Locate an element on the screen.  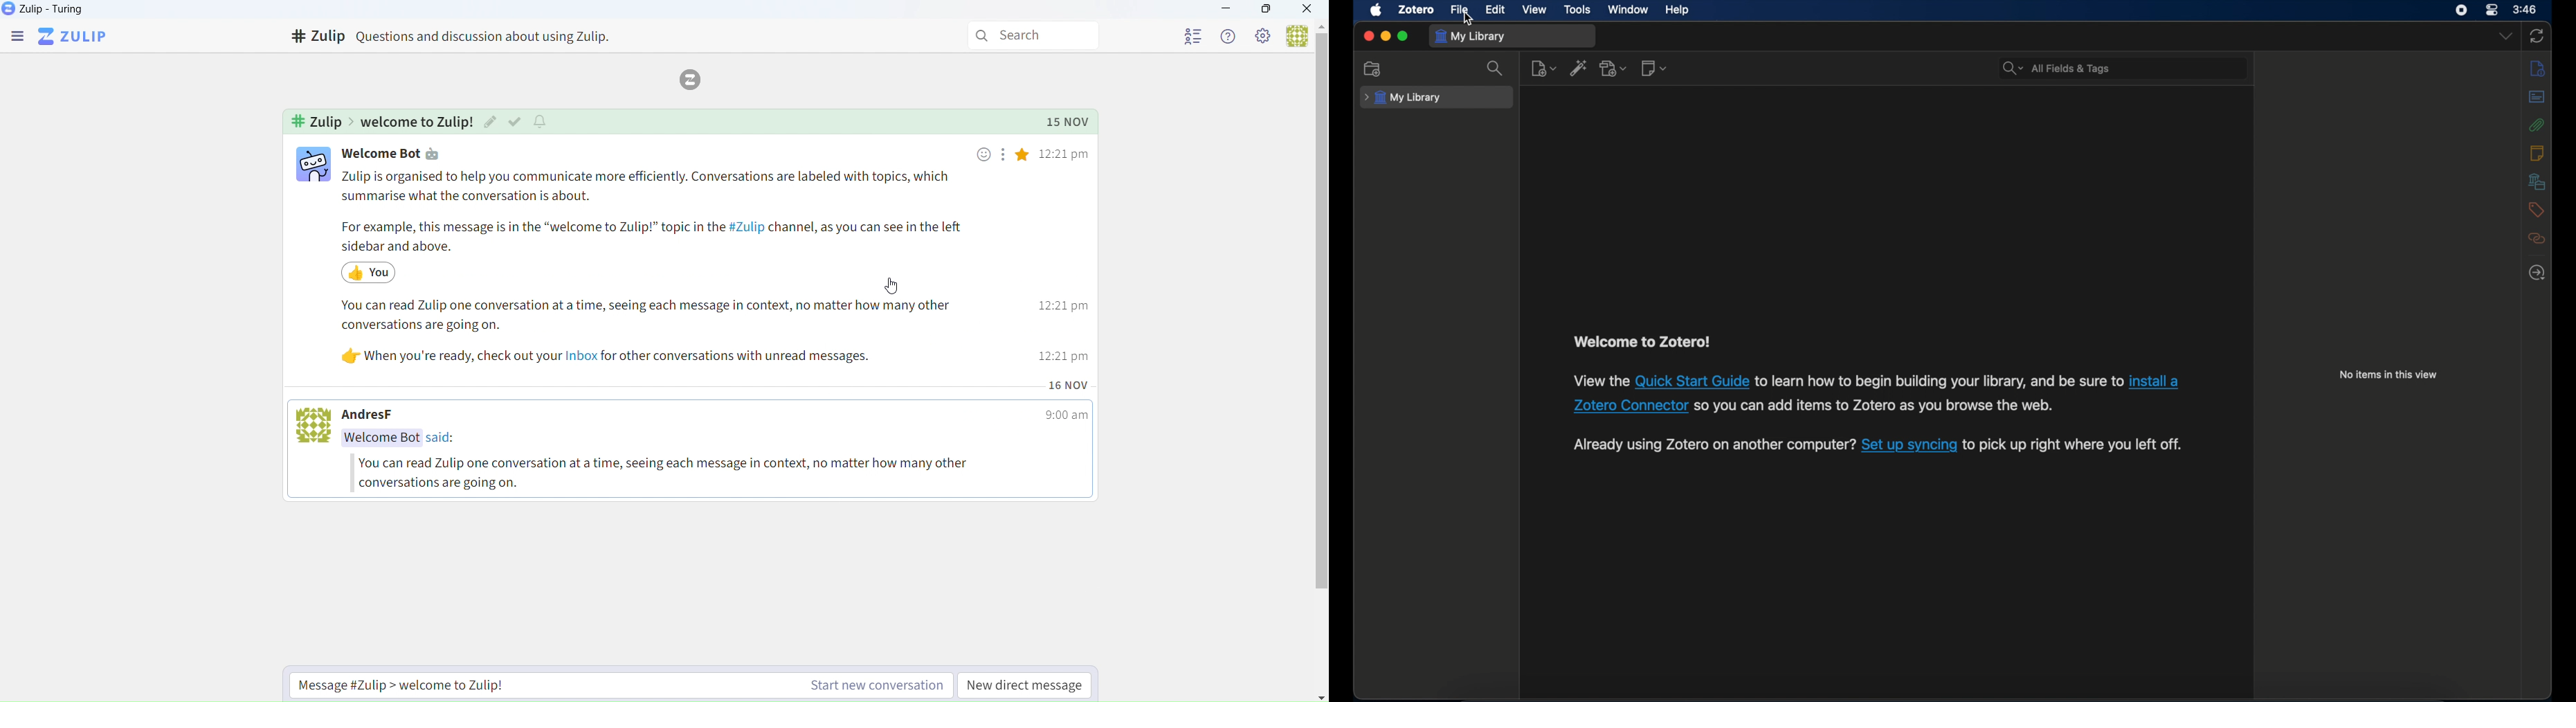
related is located at coordinates (2537, 239).